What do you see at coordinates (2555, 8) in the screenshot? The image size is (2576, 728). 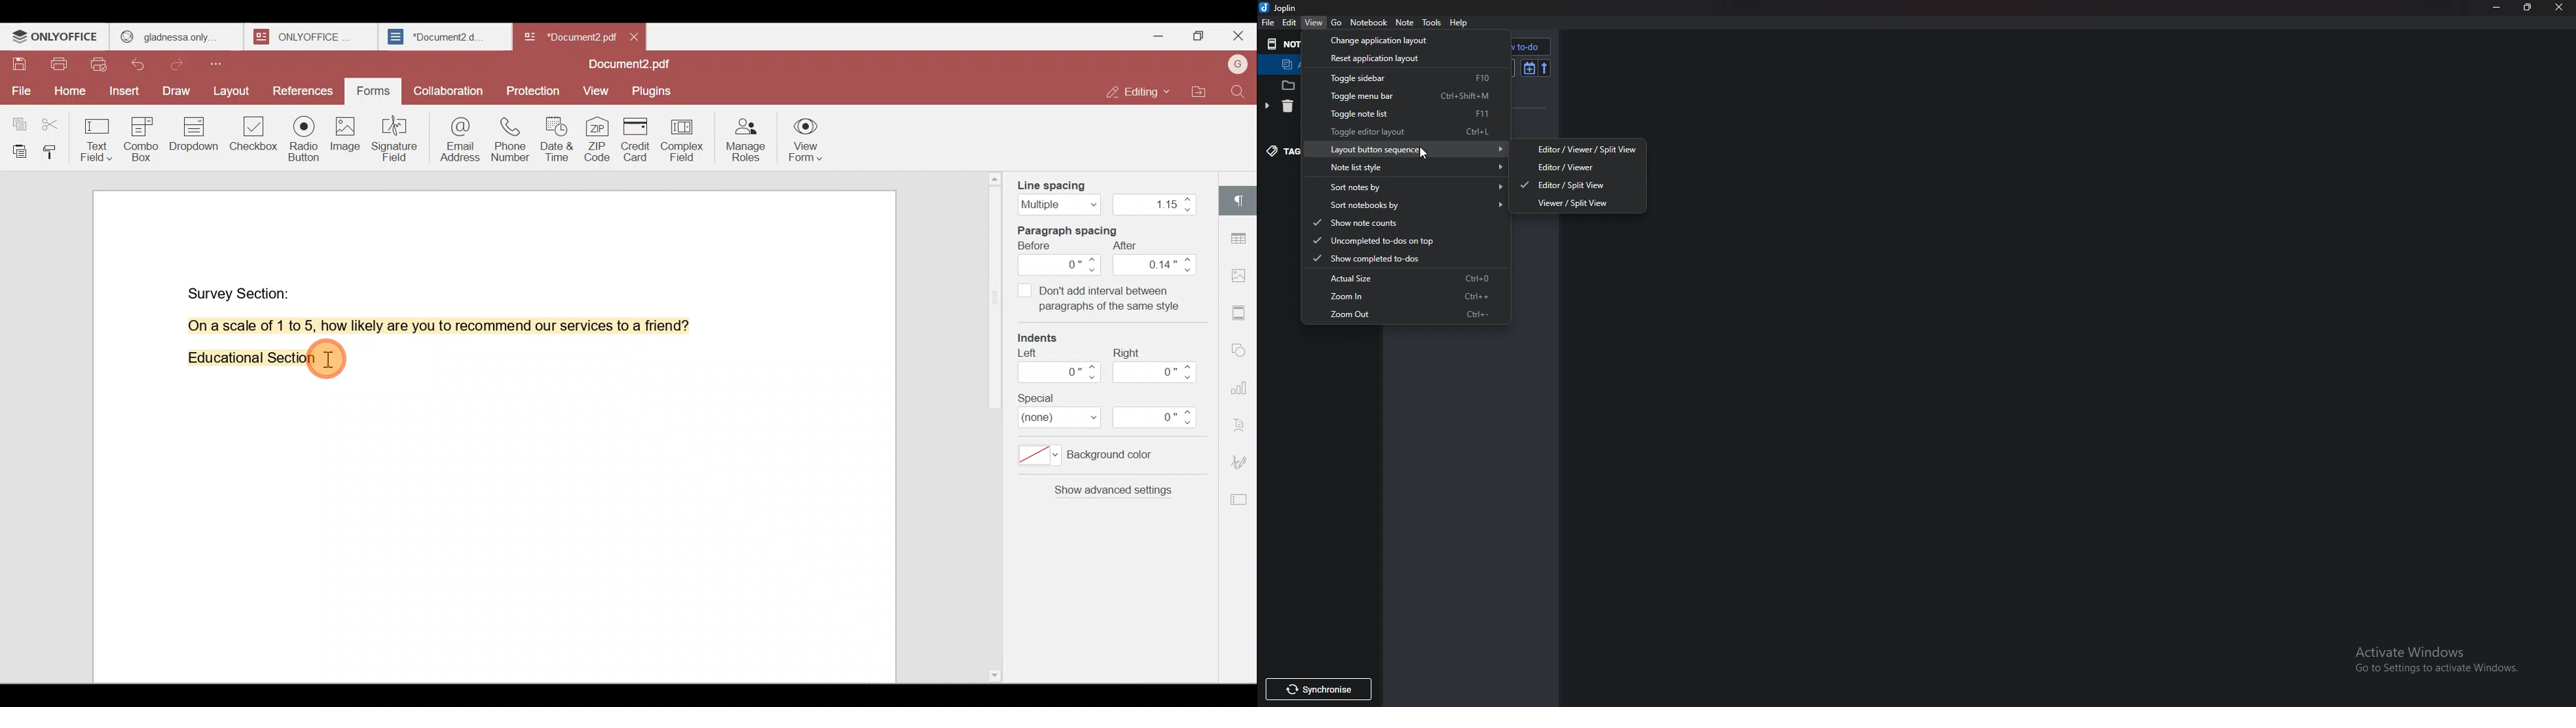 I see `Close` at bounding box center [2555, 8].